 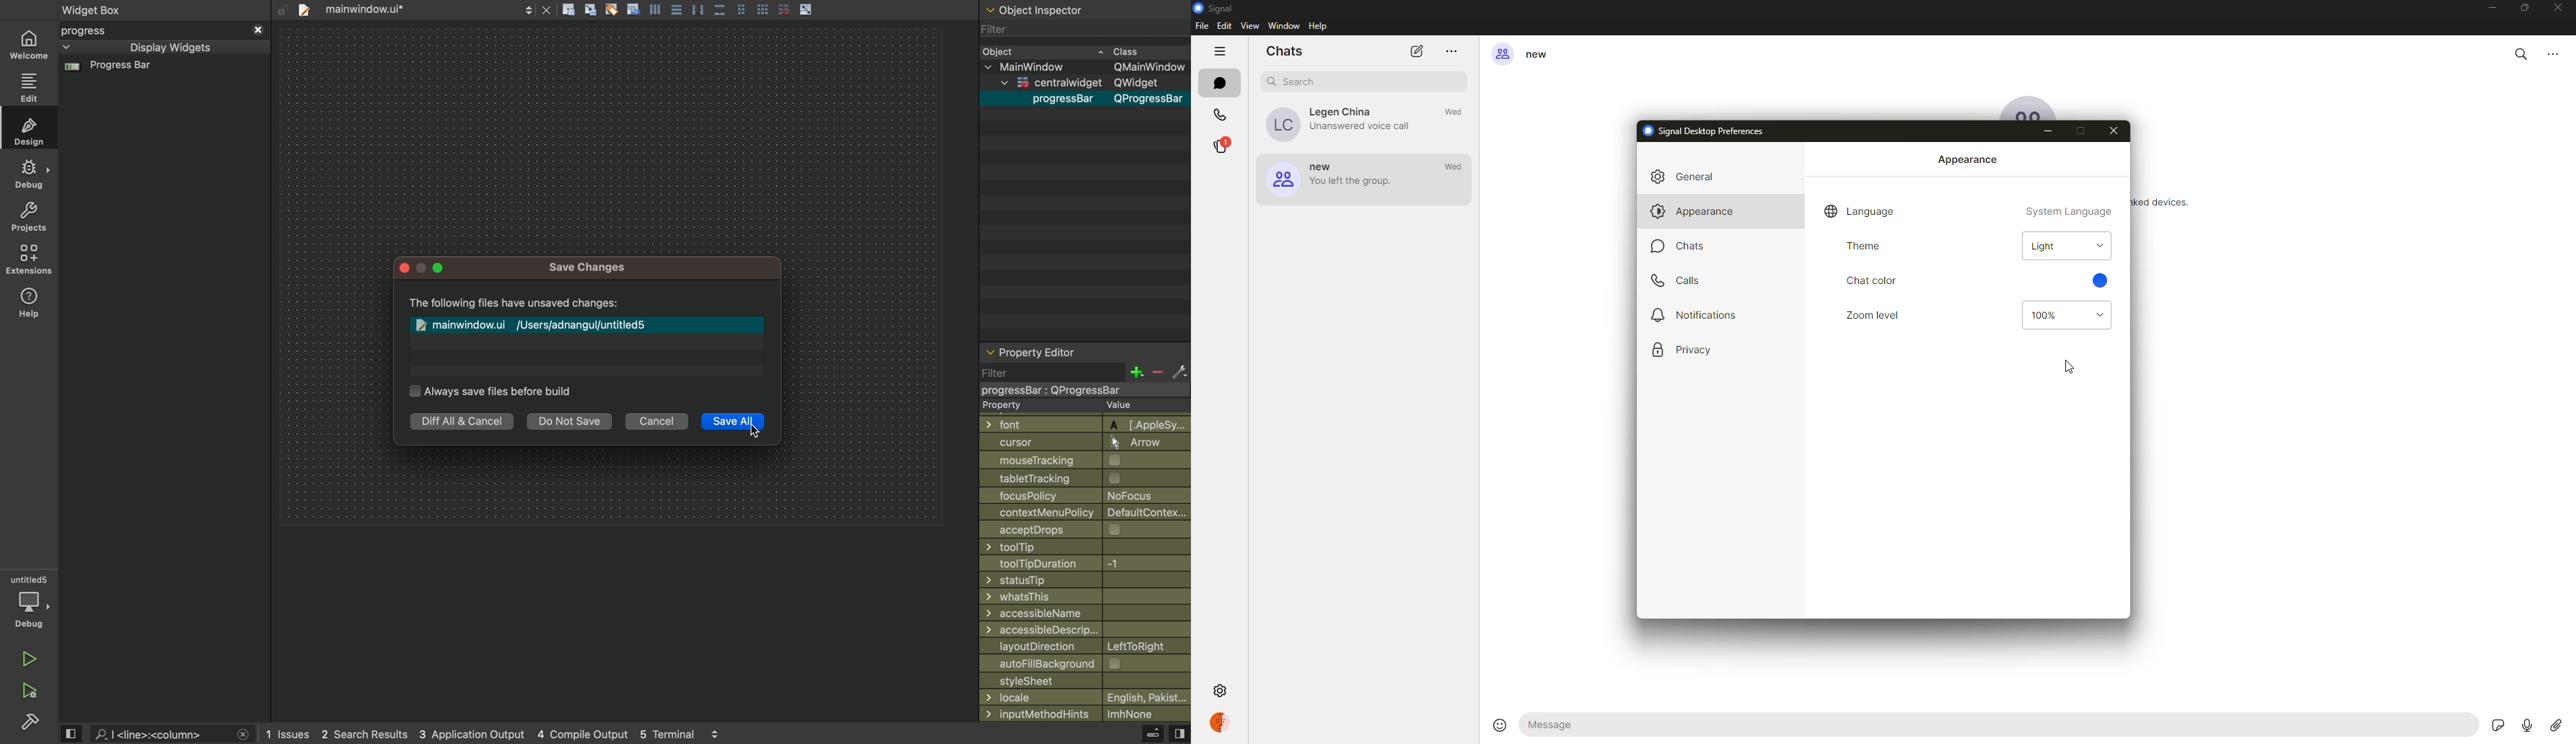 What do you see at coordinates (1072, 630) in the screenshot?
I see `accessible descrip` at bounding box center [1072, 630].